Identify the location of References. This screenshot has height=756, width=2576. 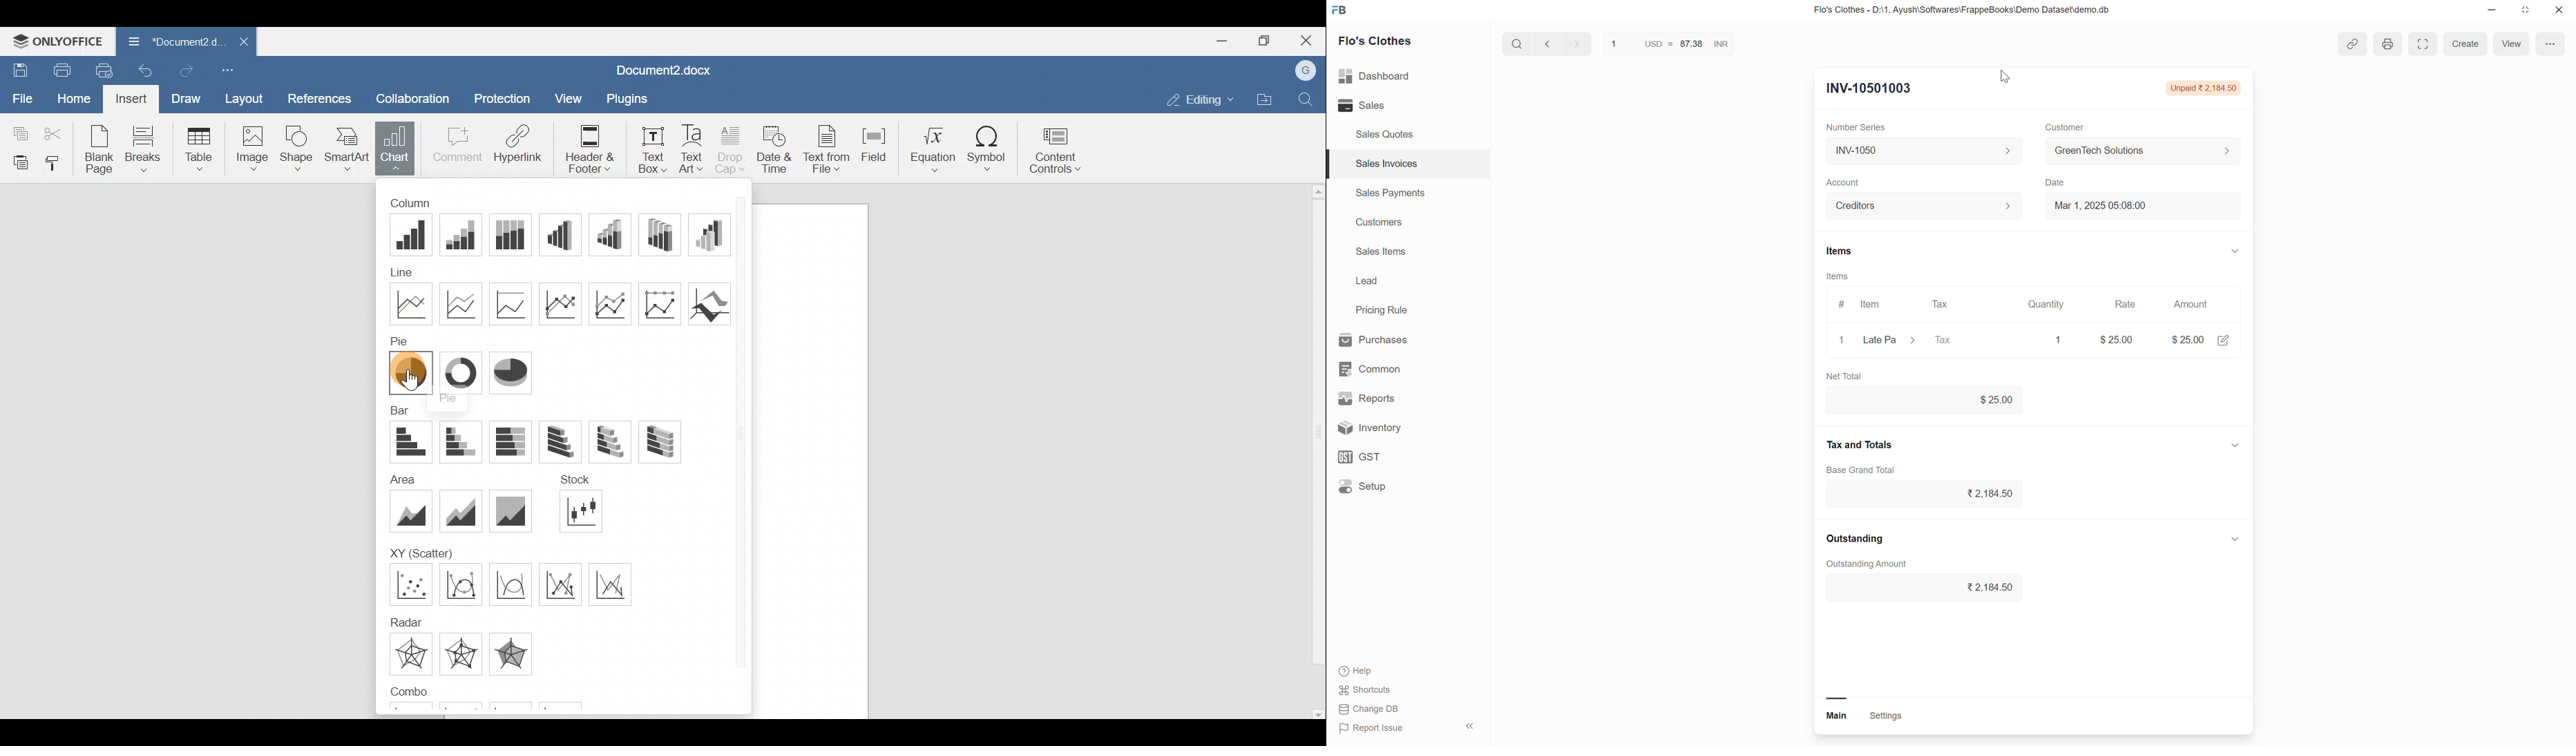
(318, 99).